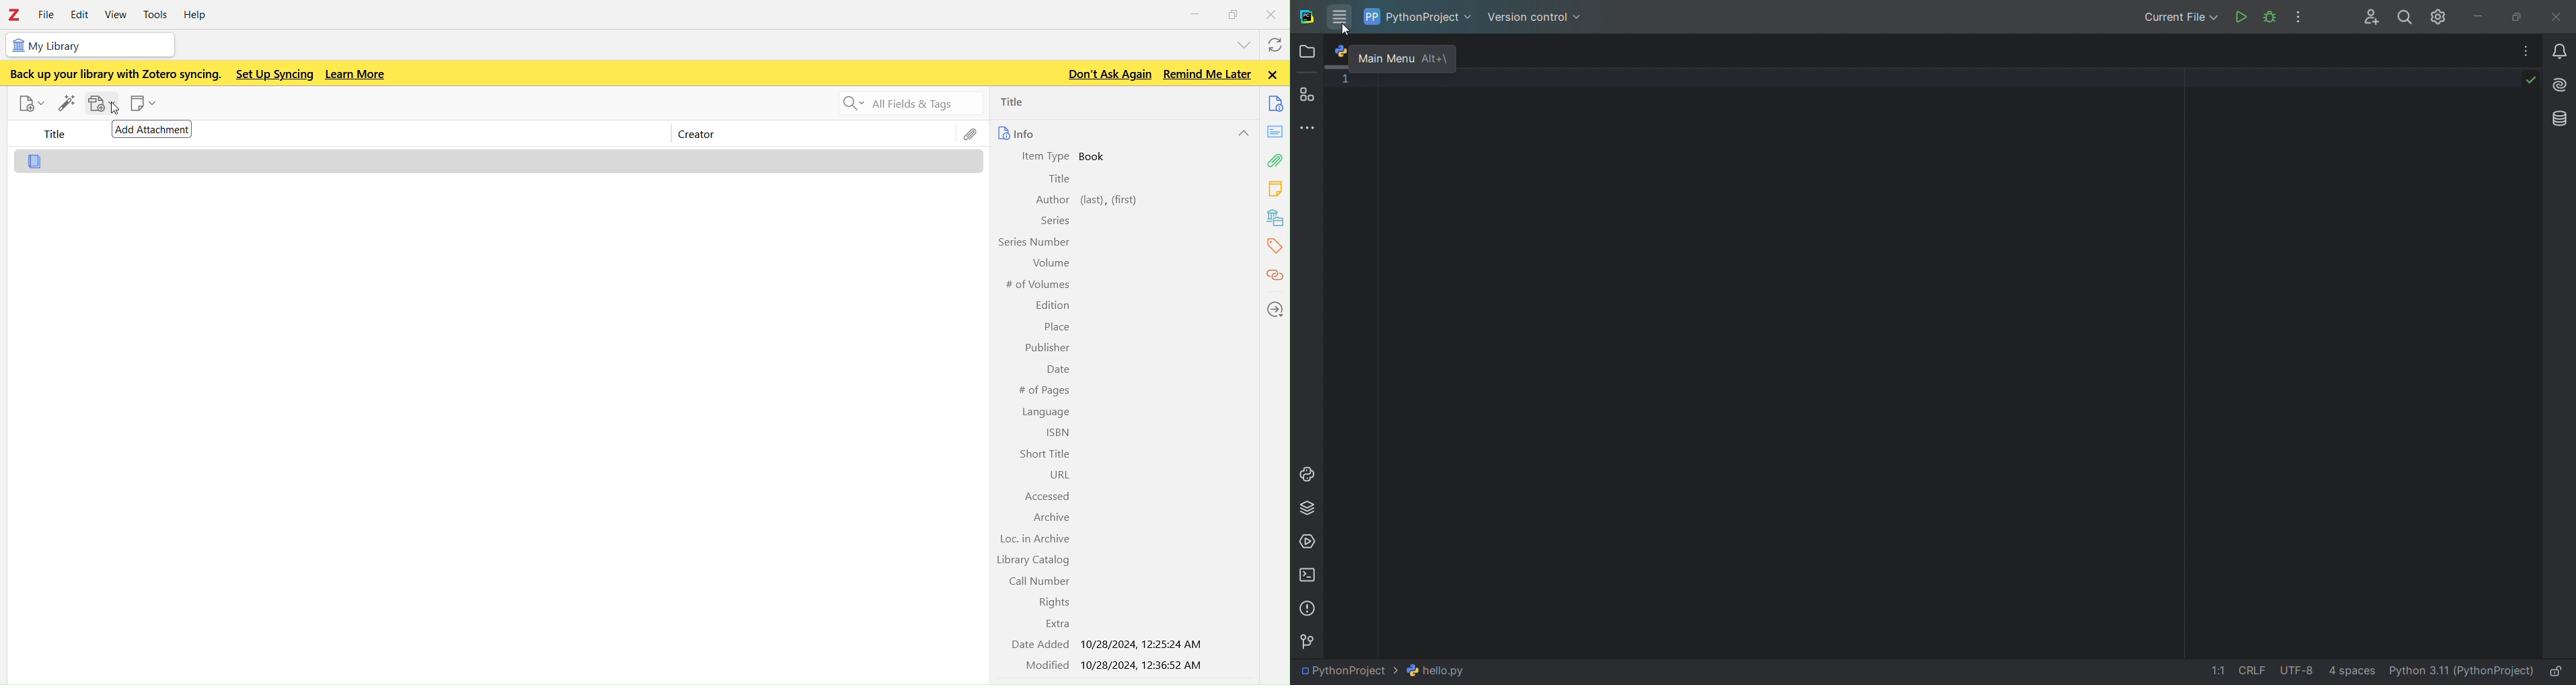 The image size is (2576, 700). I want to click on # of Pages, so click(1044, 390).